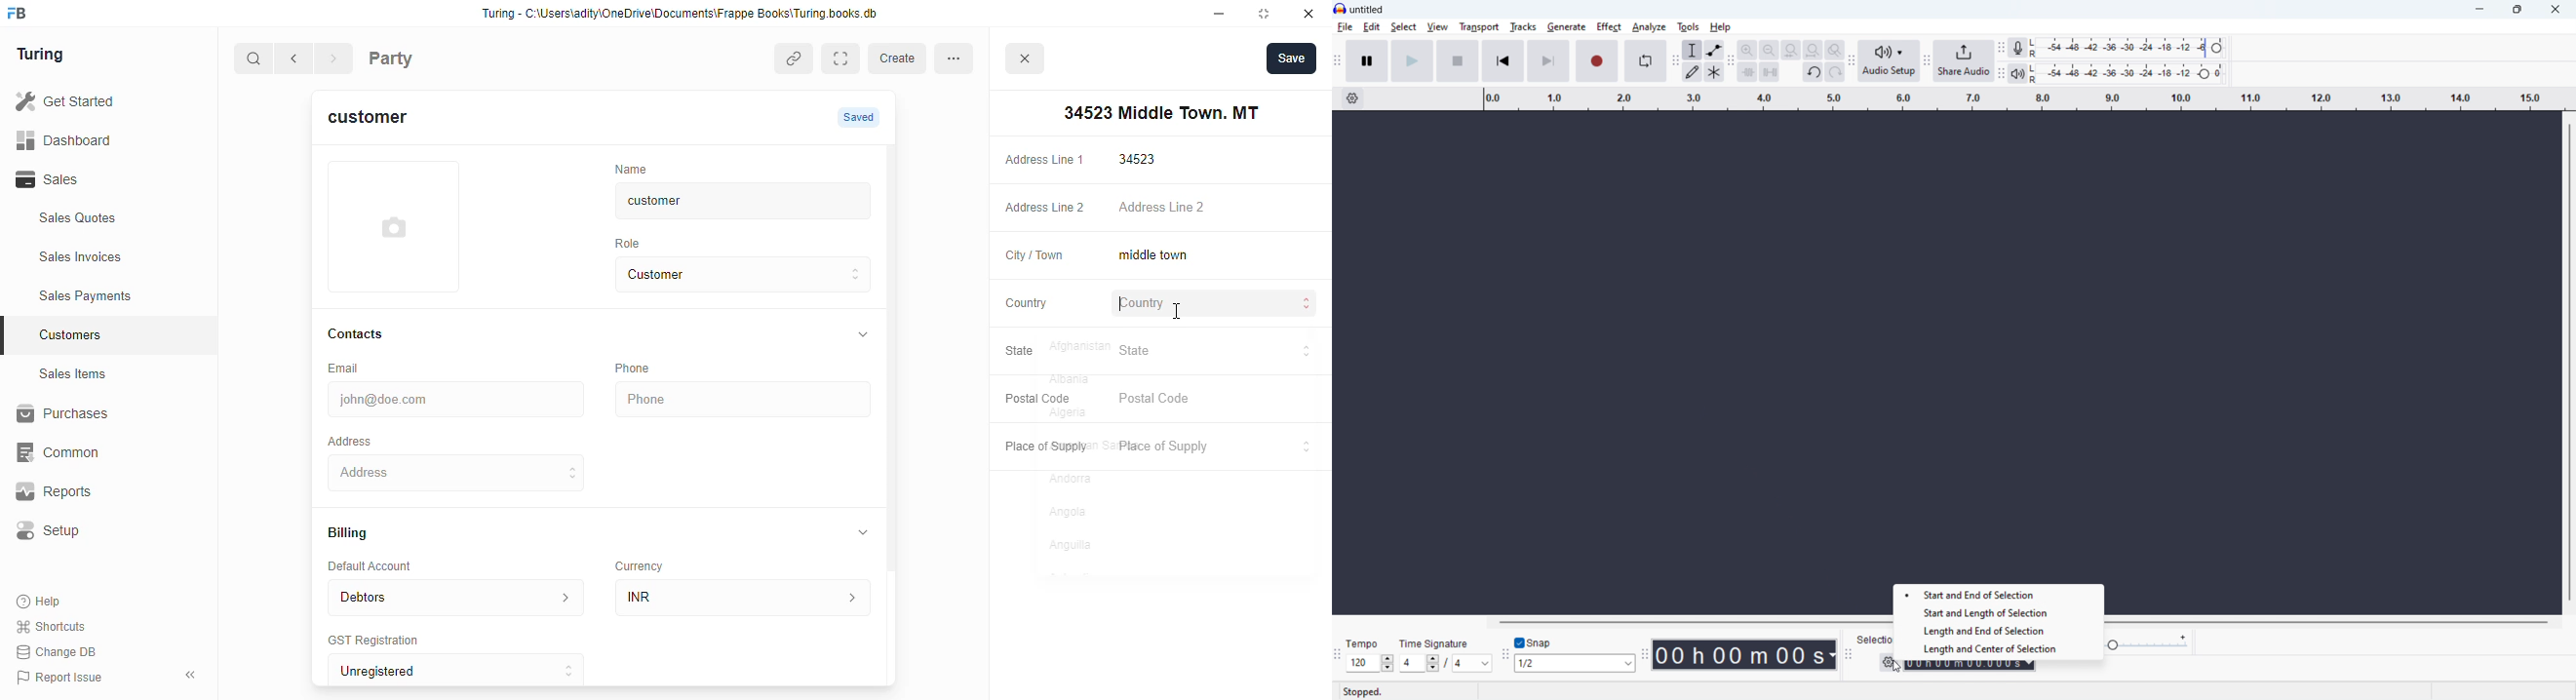  Describe the element at coordinates (363, 440) in the screenshot. I see `Address` at that location.